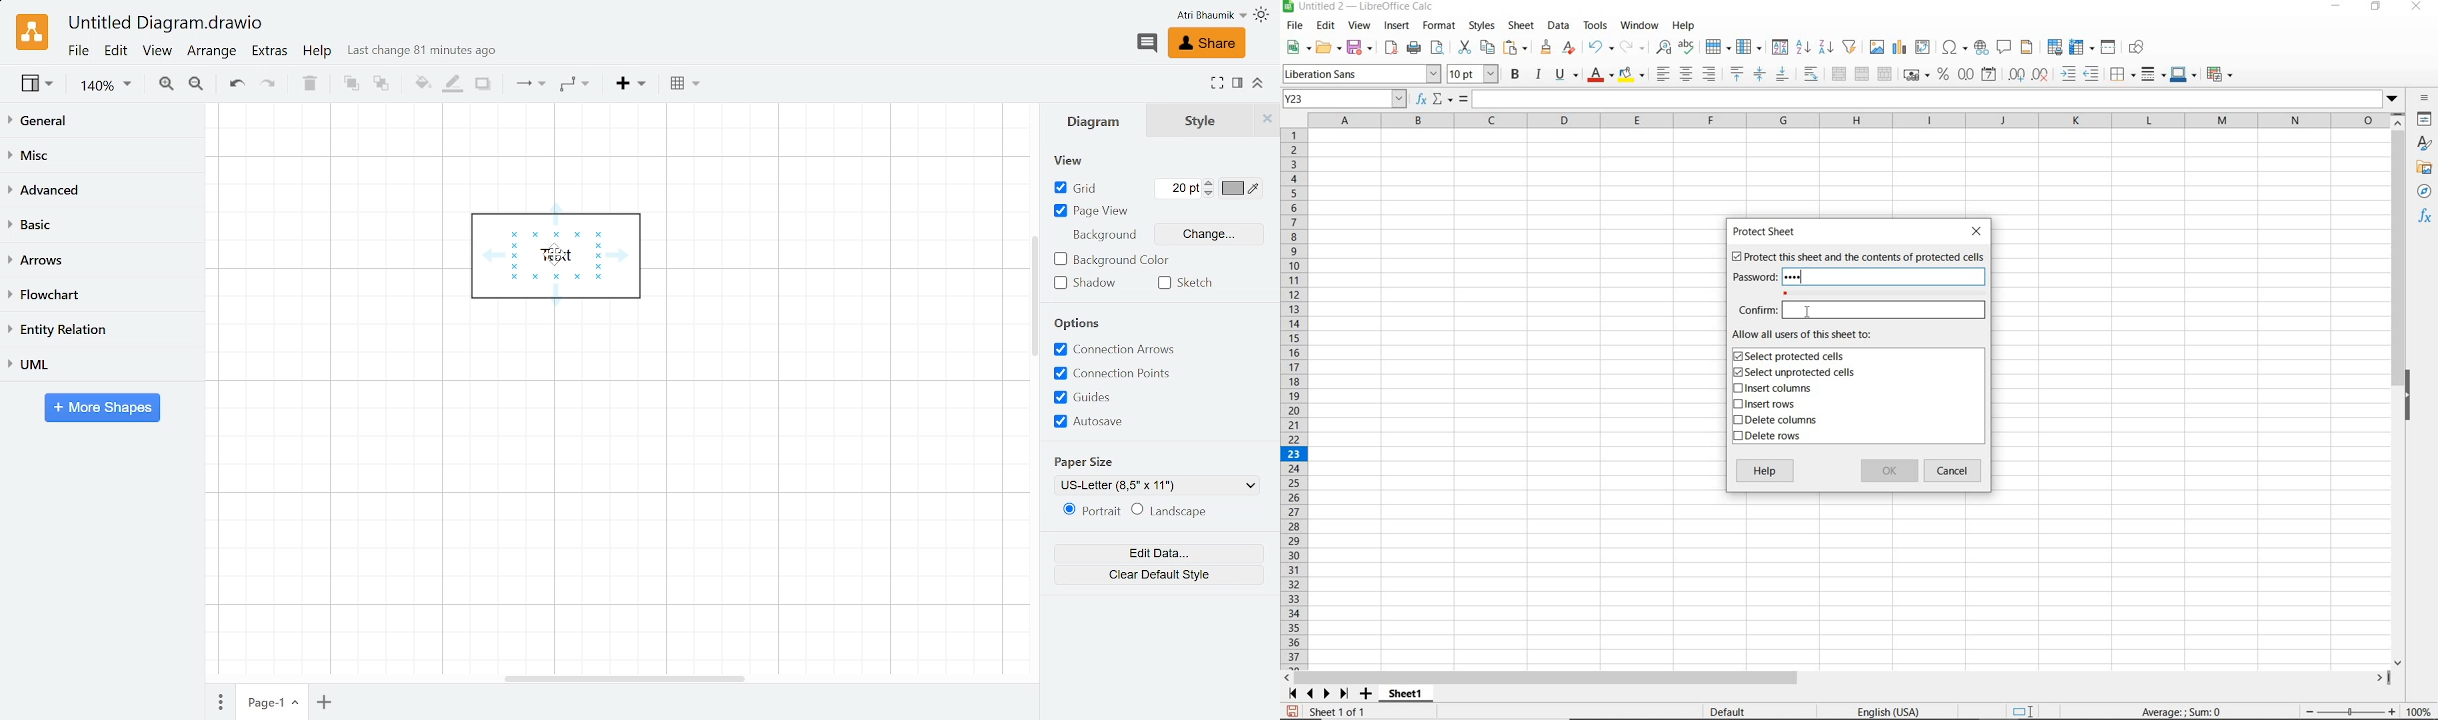  What do you see at coordinates (1118, 350) in the screenshot?
I see `Connection arrows` at bounding box center [1118, 350].